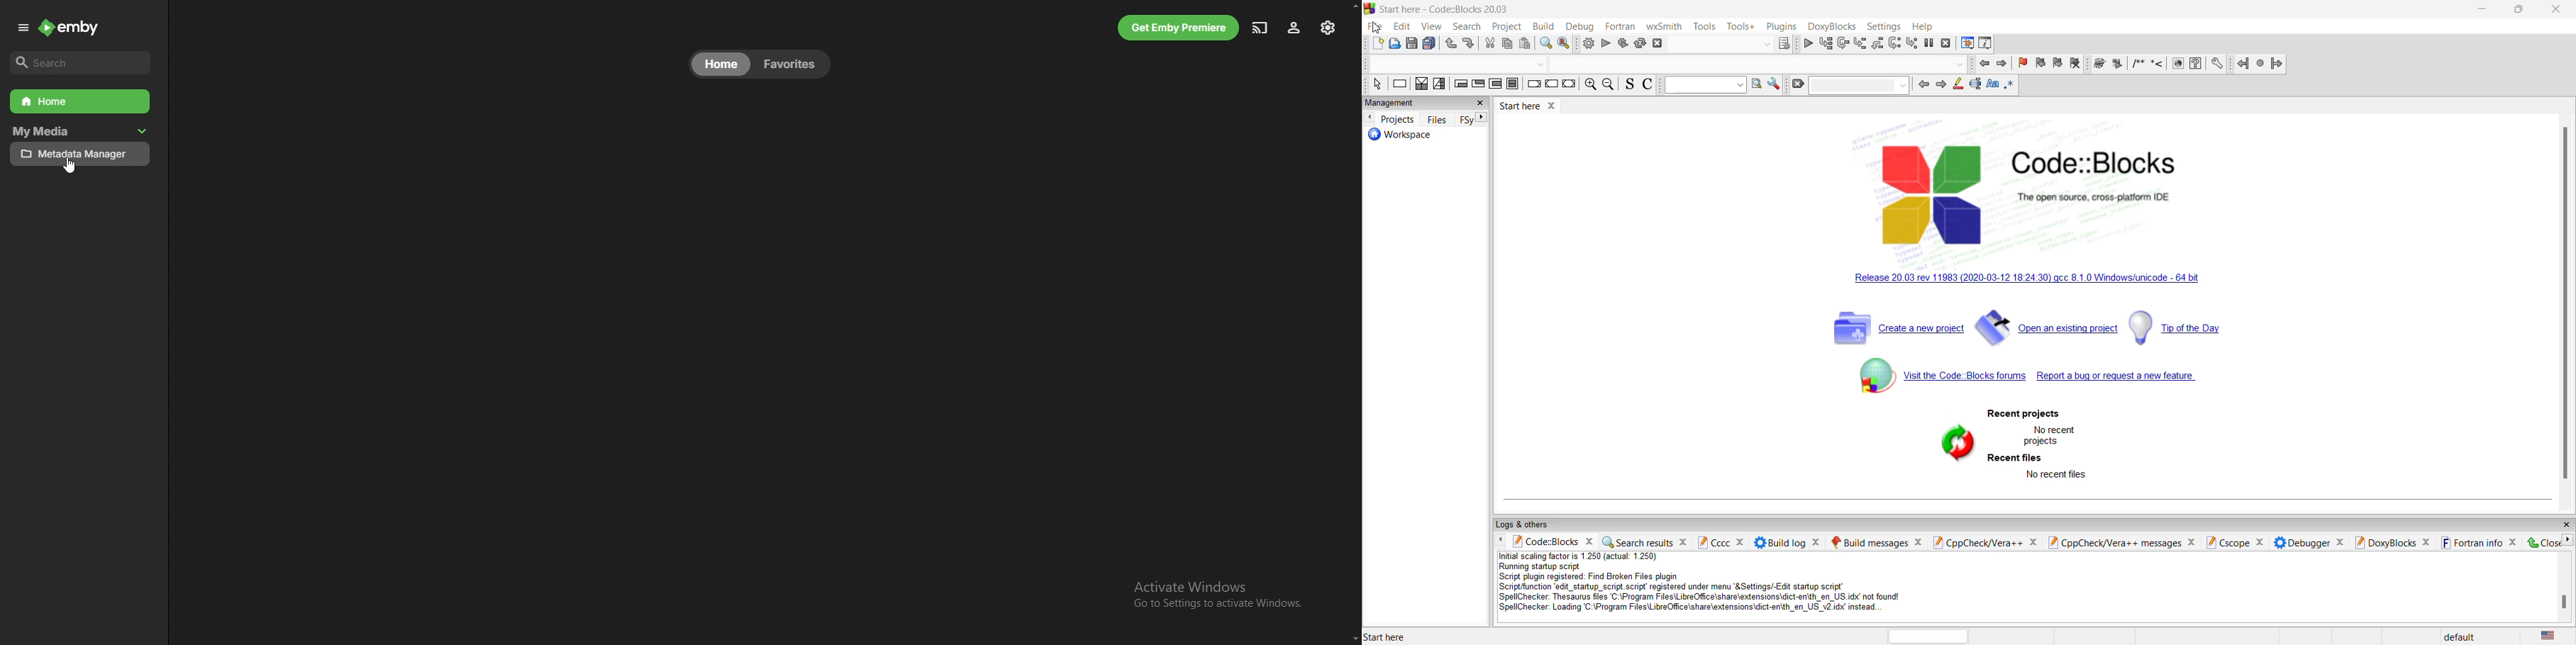 Image resolution: width=2576 pixels, height=672 pixels. I want to click on doxyblocks, so click(2385, 542).